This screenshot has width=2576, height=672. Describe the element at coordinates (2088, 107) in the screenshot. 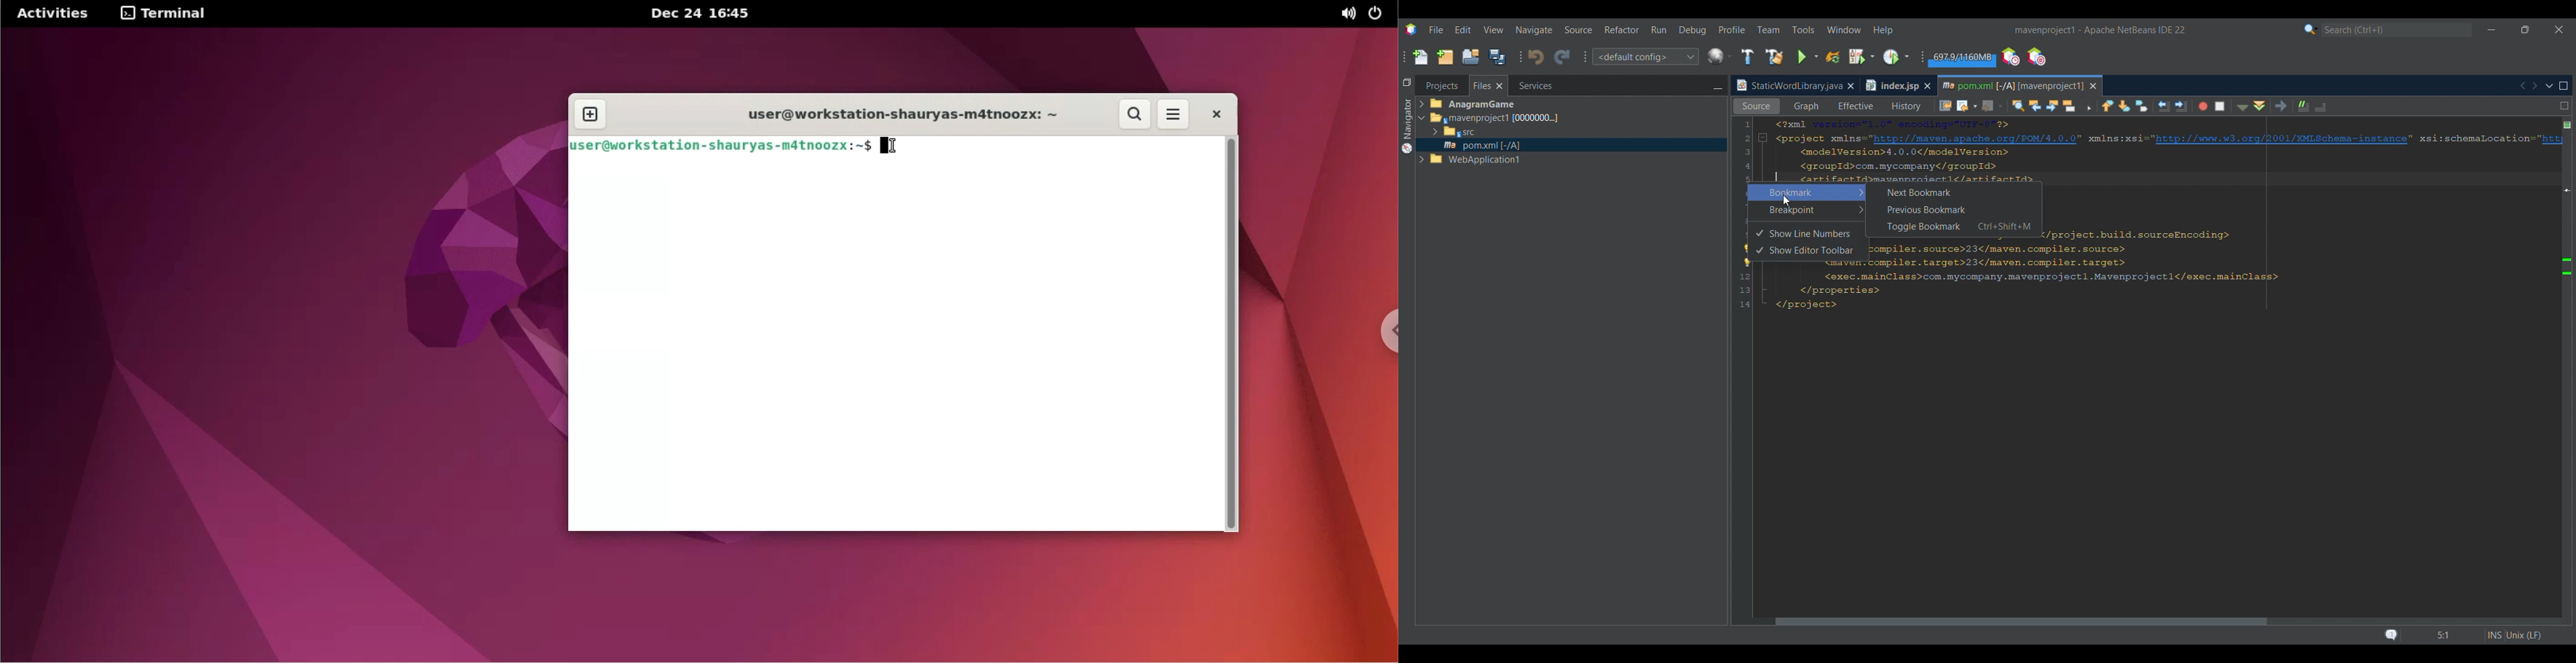

I see `Toggle rectangular selection` at that location.